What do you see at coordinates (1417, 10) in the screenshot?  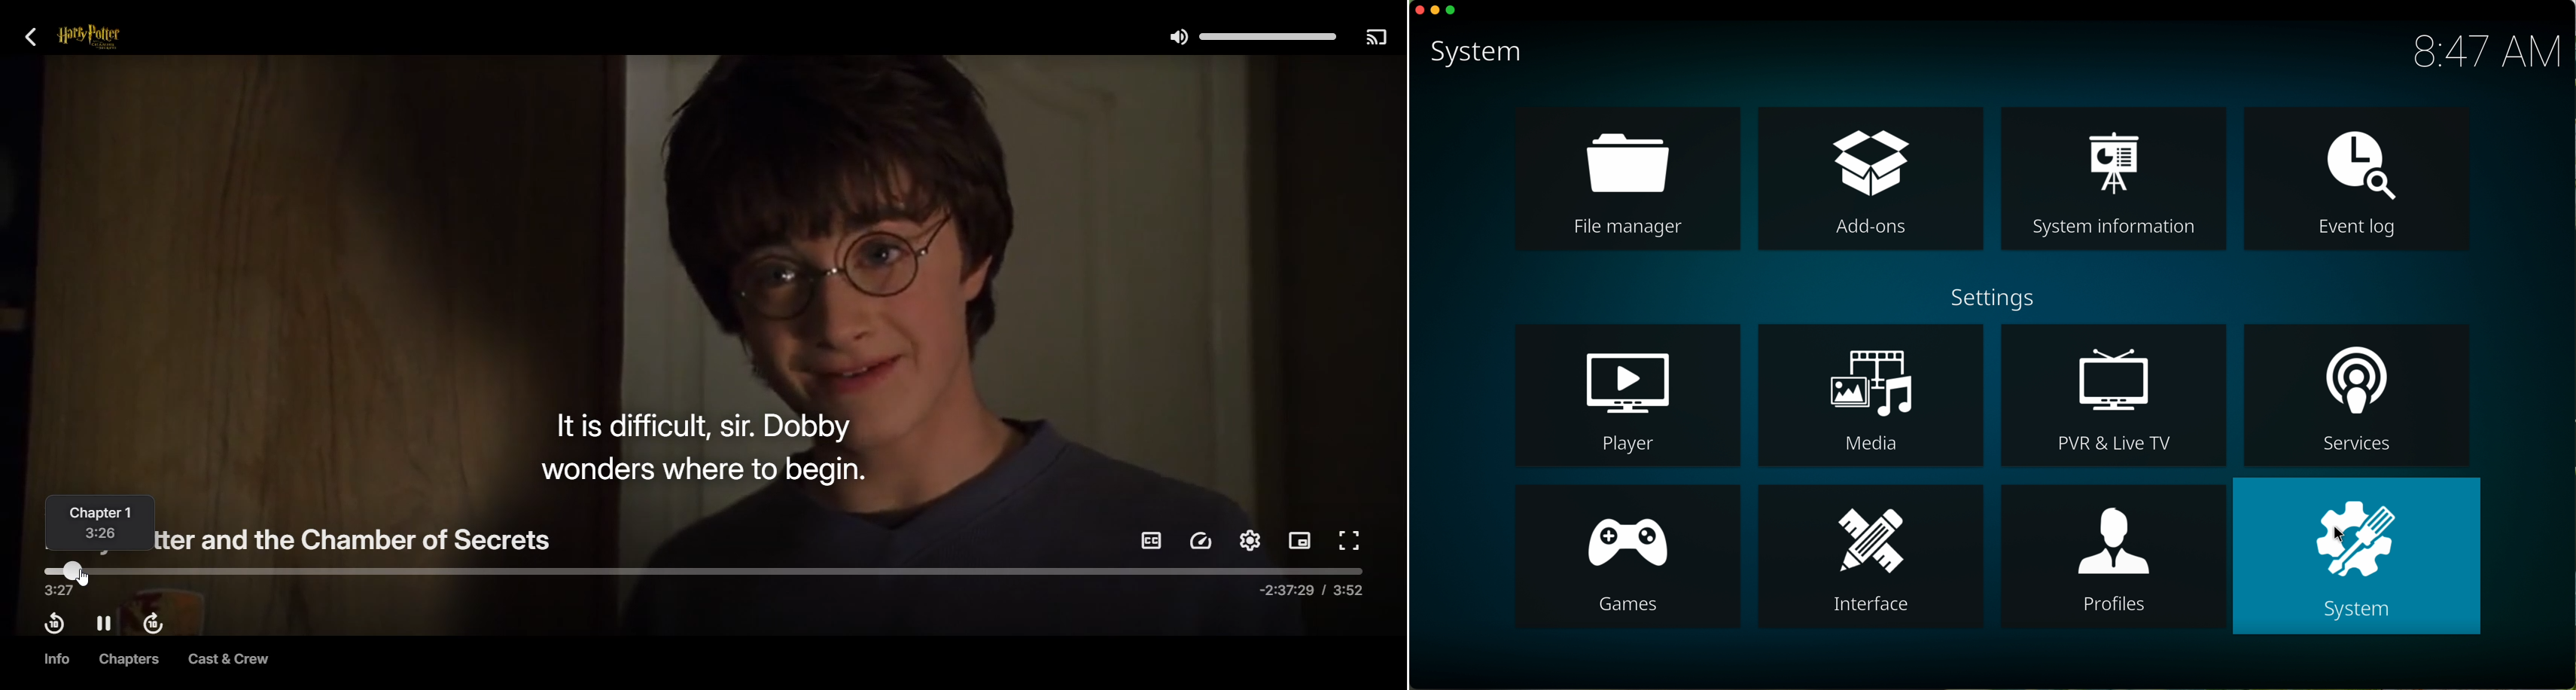 I see `close` at bounding box center [1417, 10].